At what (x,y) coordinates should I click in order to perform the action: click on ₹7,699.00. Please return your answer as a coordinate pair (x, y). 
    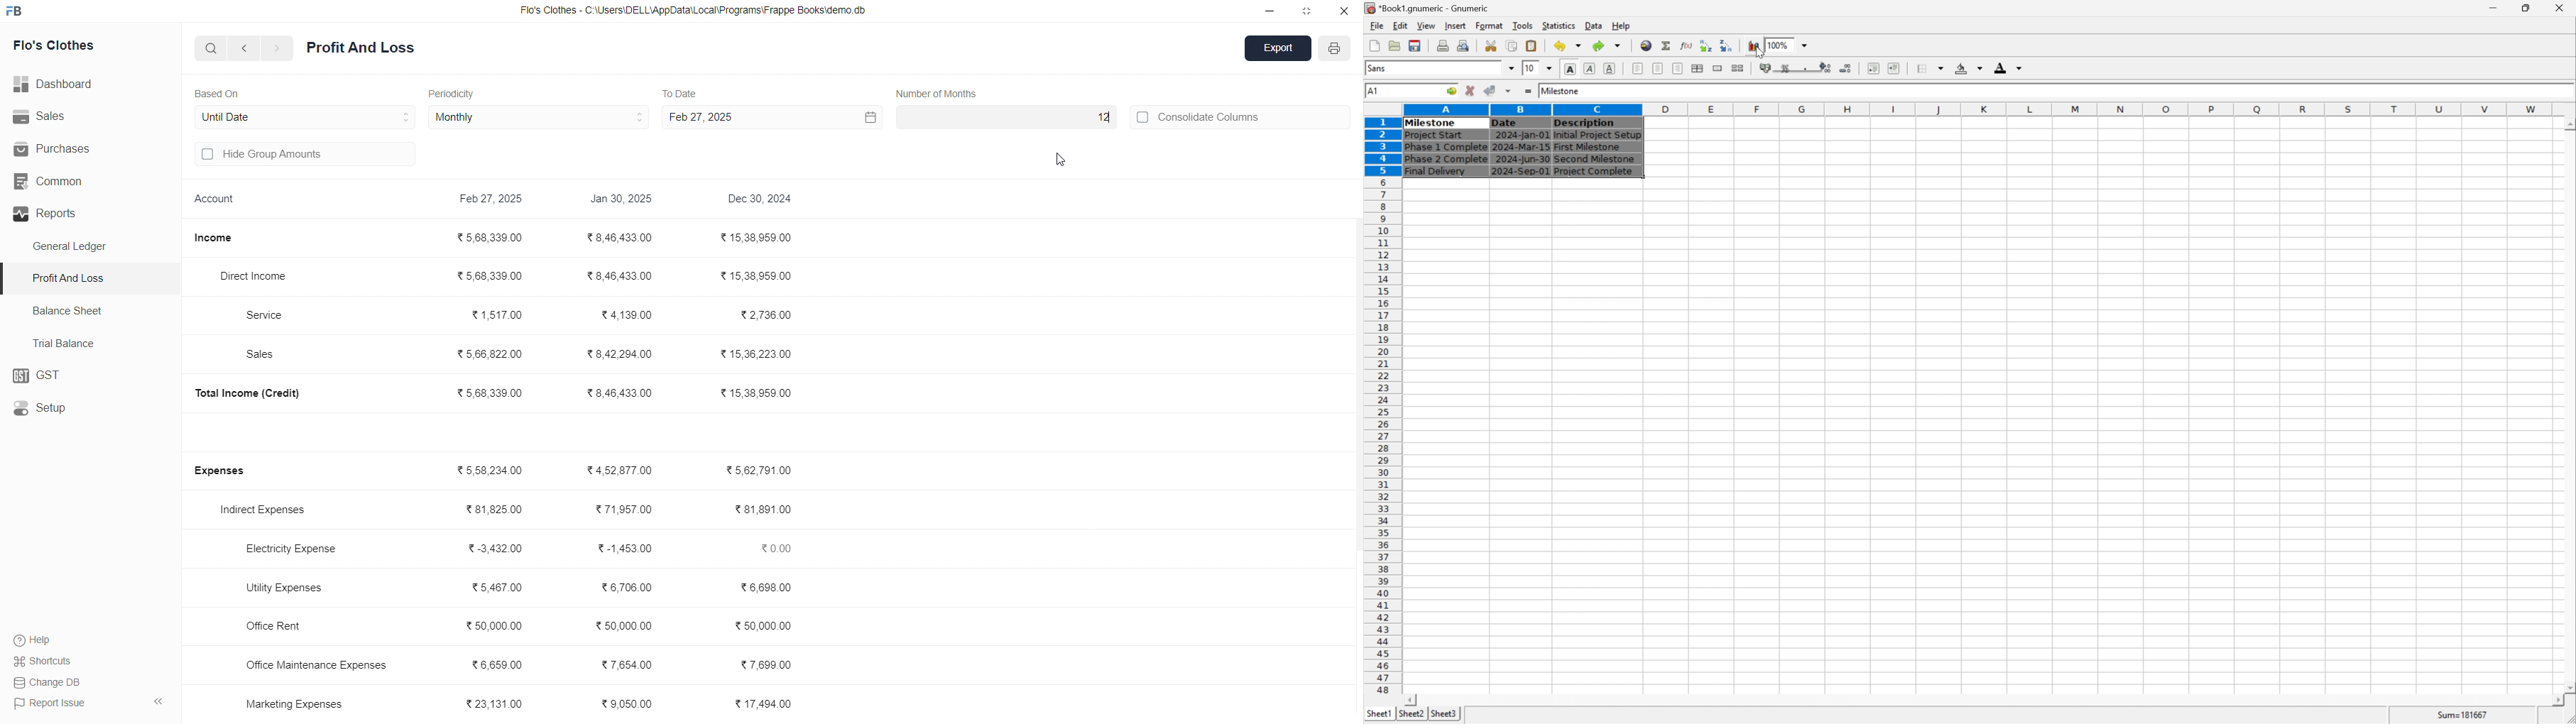
    Looking at the image, I should click on (767, 663).